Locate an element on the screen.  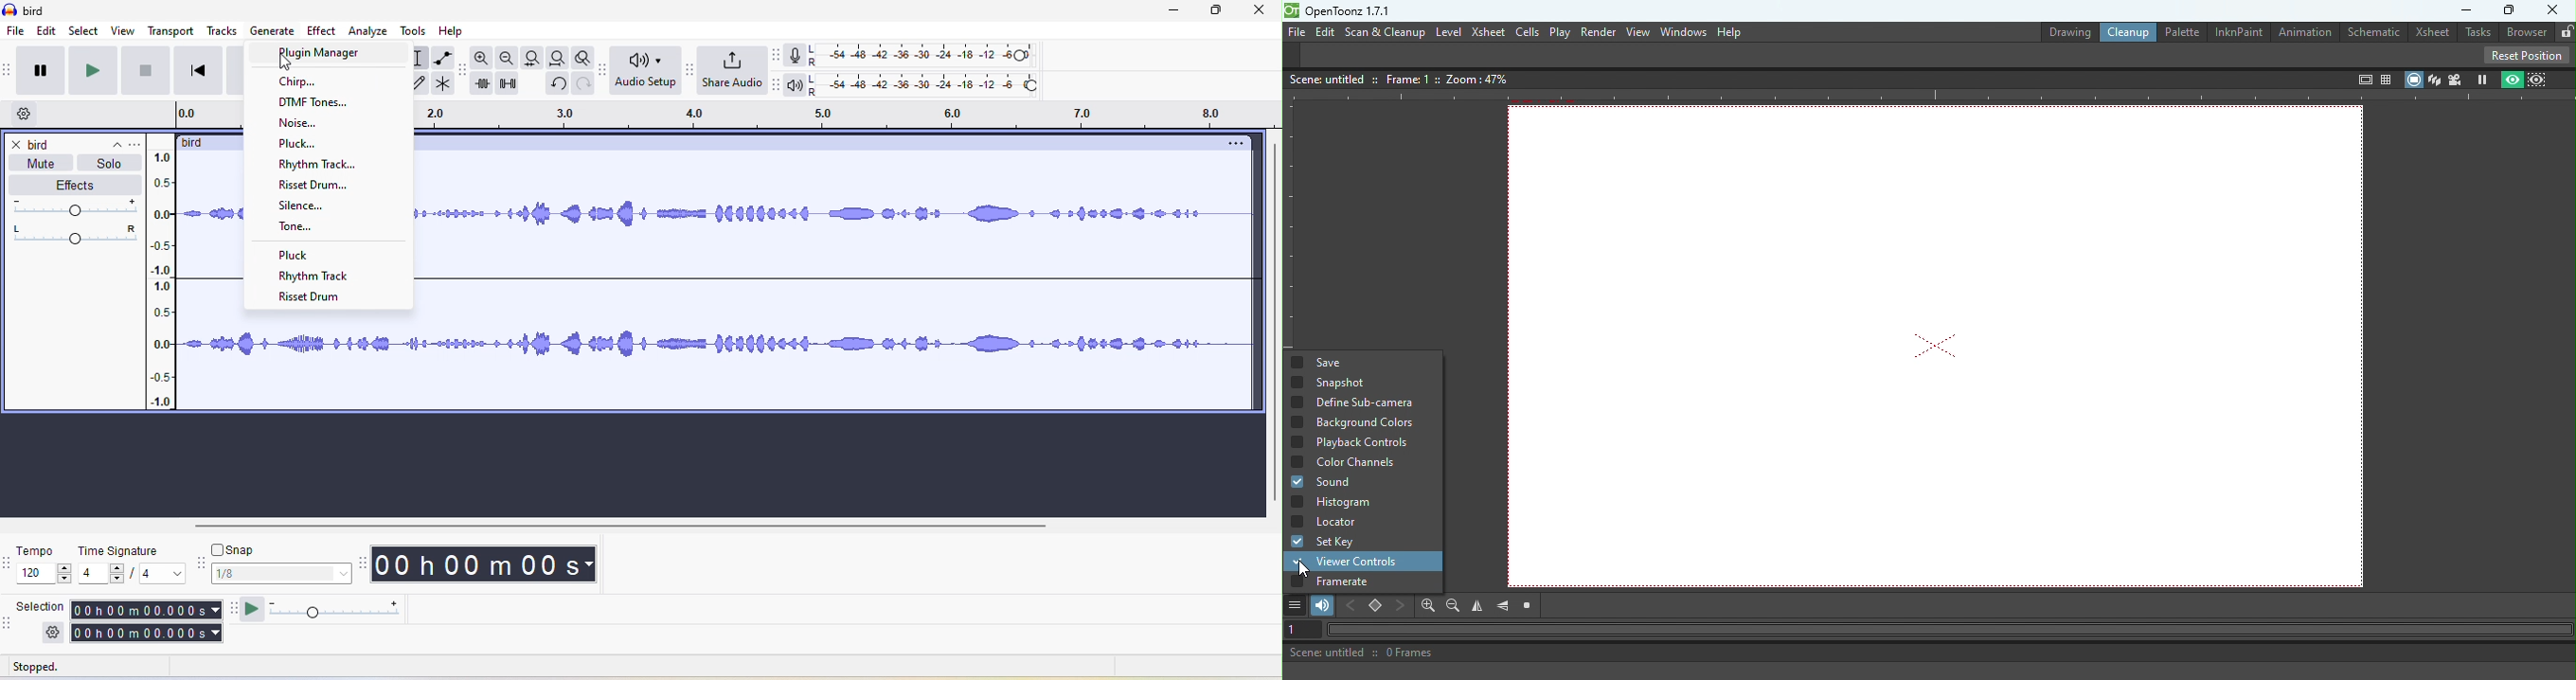
click and drag to define a looping region is located at coordinates (844, 117).